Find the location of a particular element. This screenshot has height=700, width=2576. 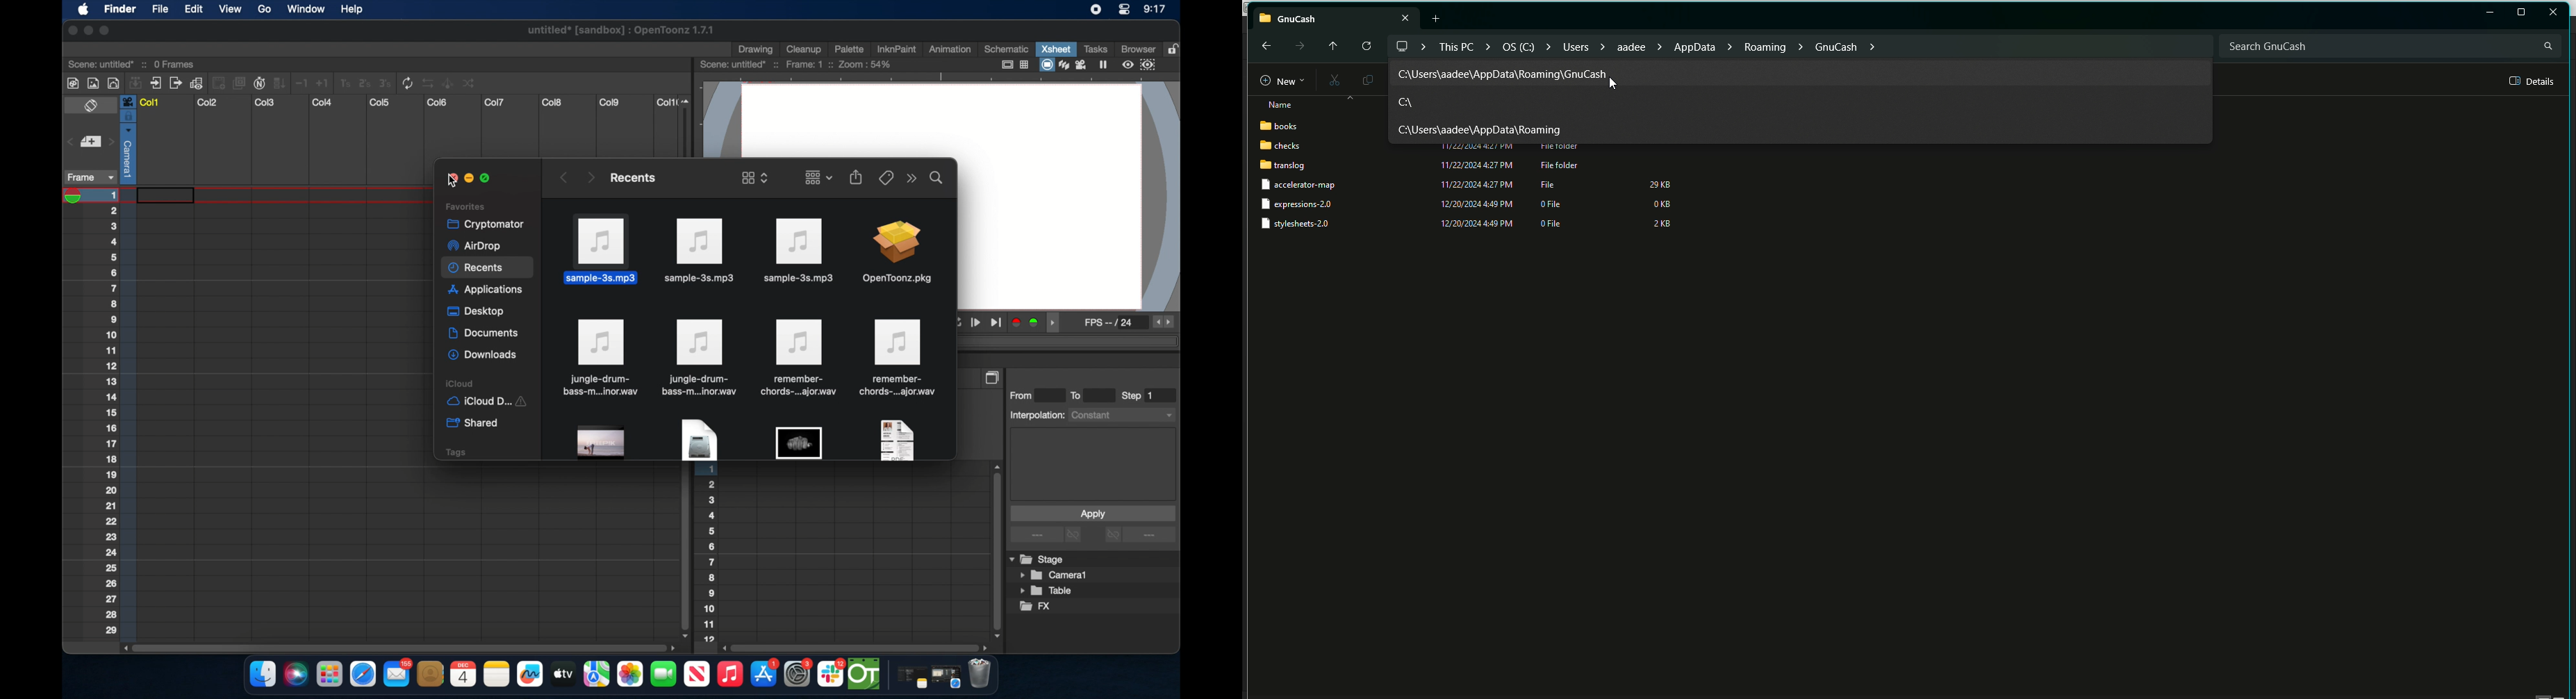

Roaming path is located at coordinates (1483, 129).